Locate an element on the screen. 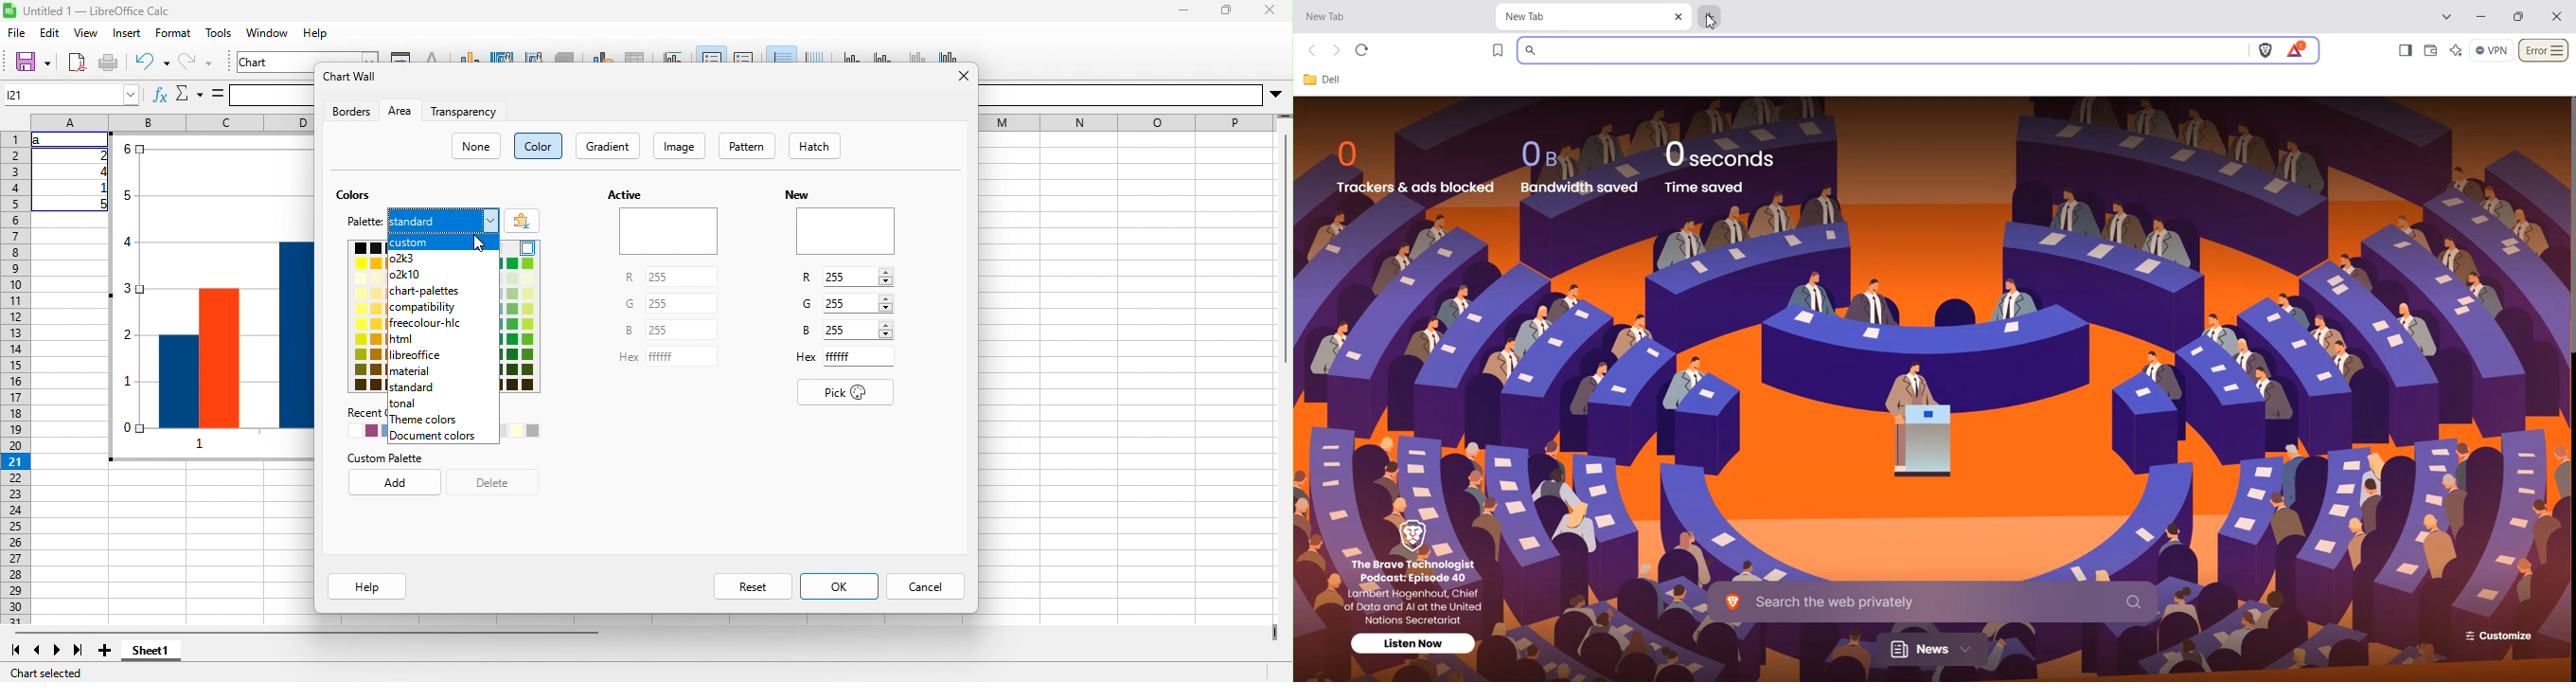  standard is located at coordinates (443, 387).